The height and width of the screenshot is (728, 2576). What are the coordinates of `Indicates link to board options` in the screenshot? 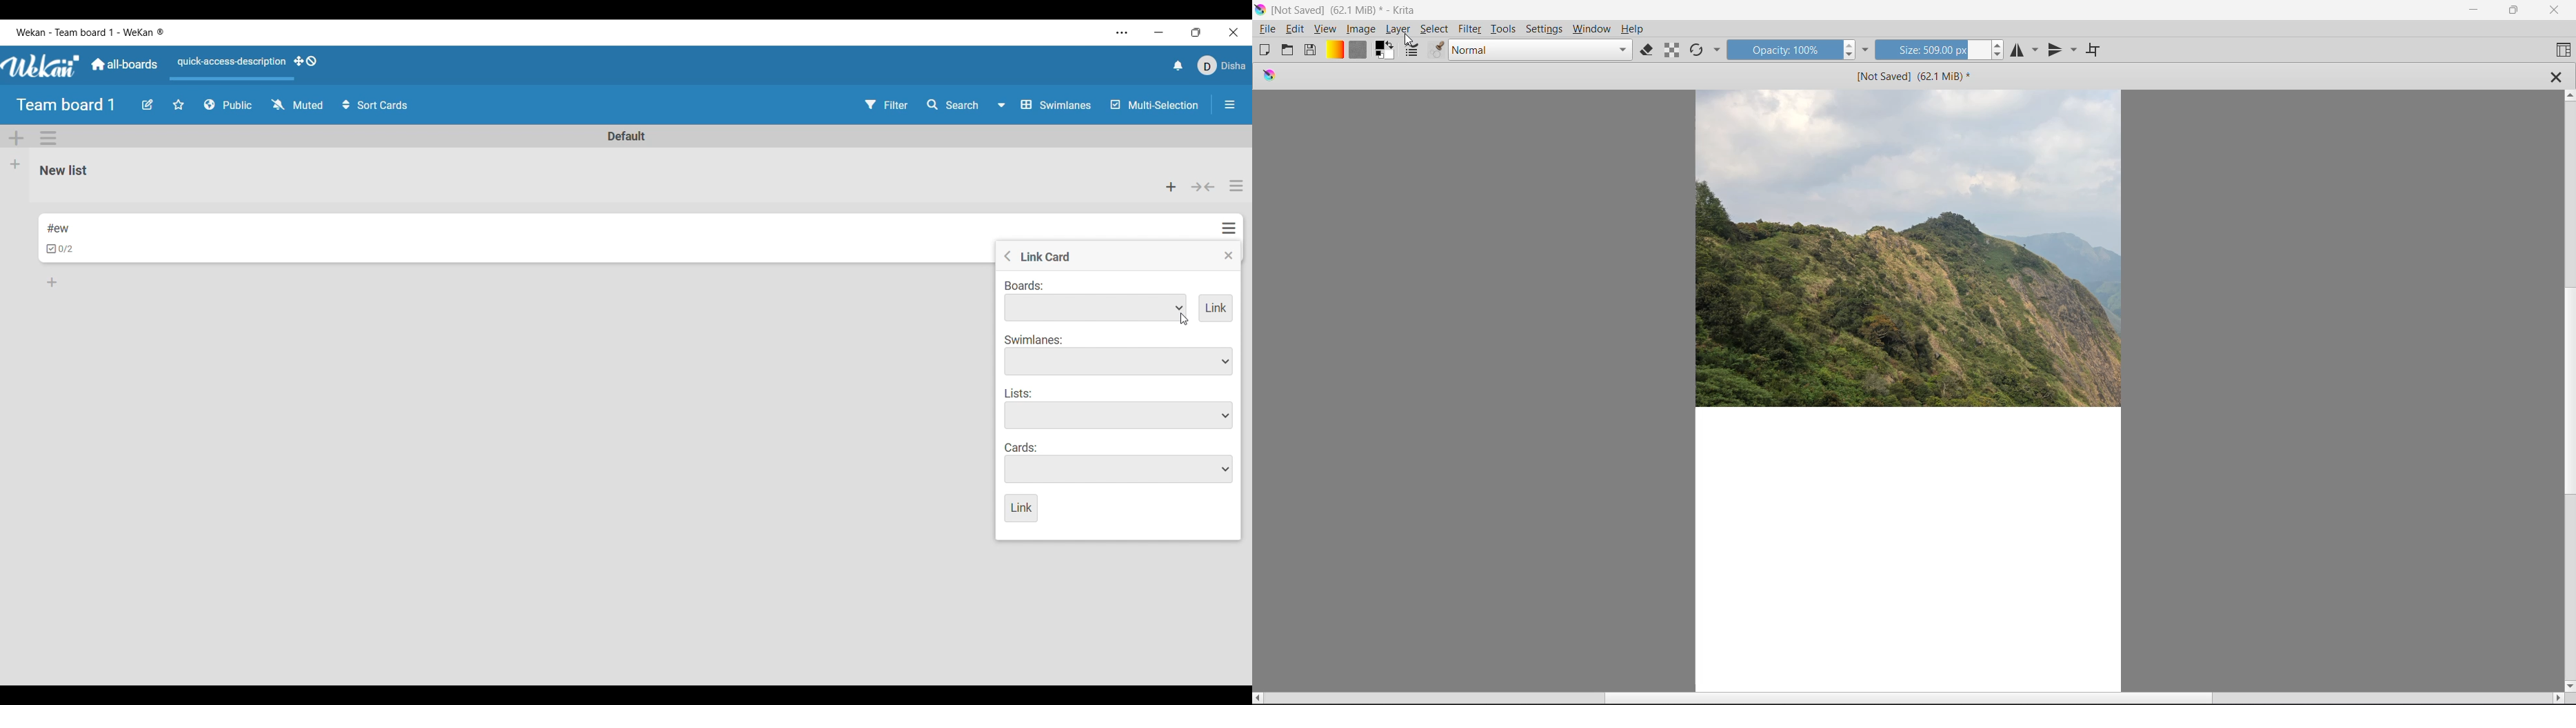 It's located at (1024, 286).